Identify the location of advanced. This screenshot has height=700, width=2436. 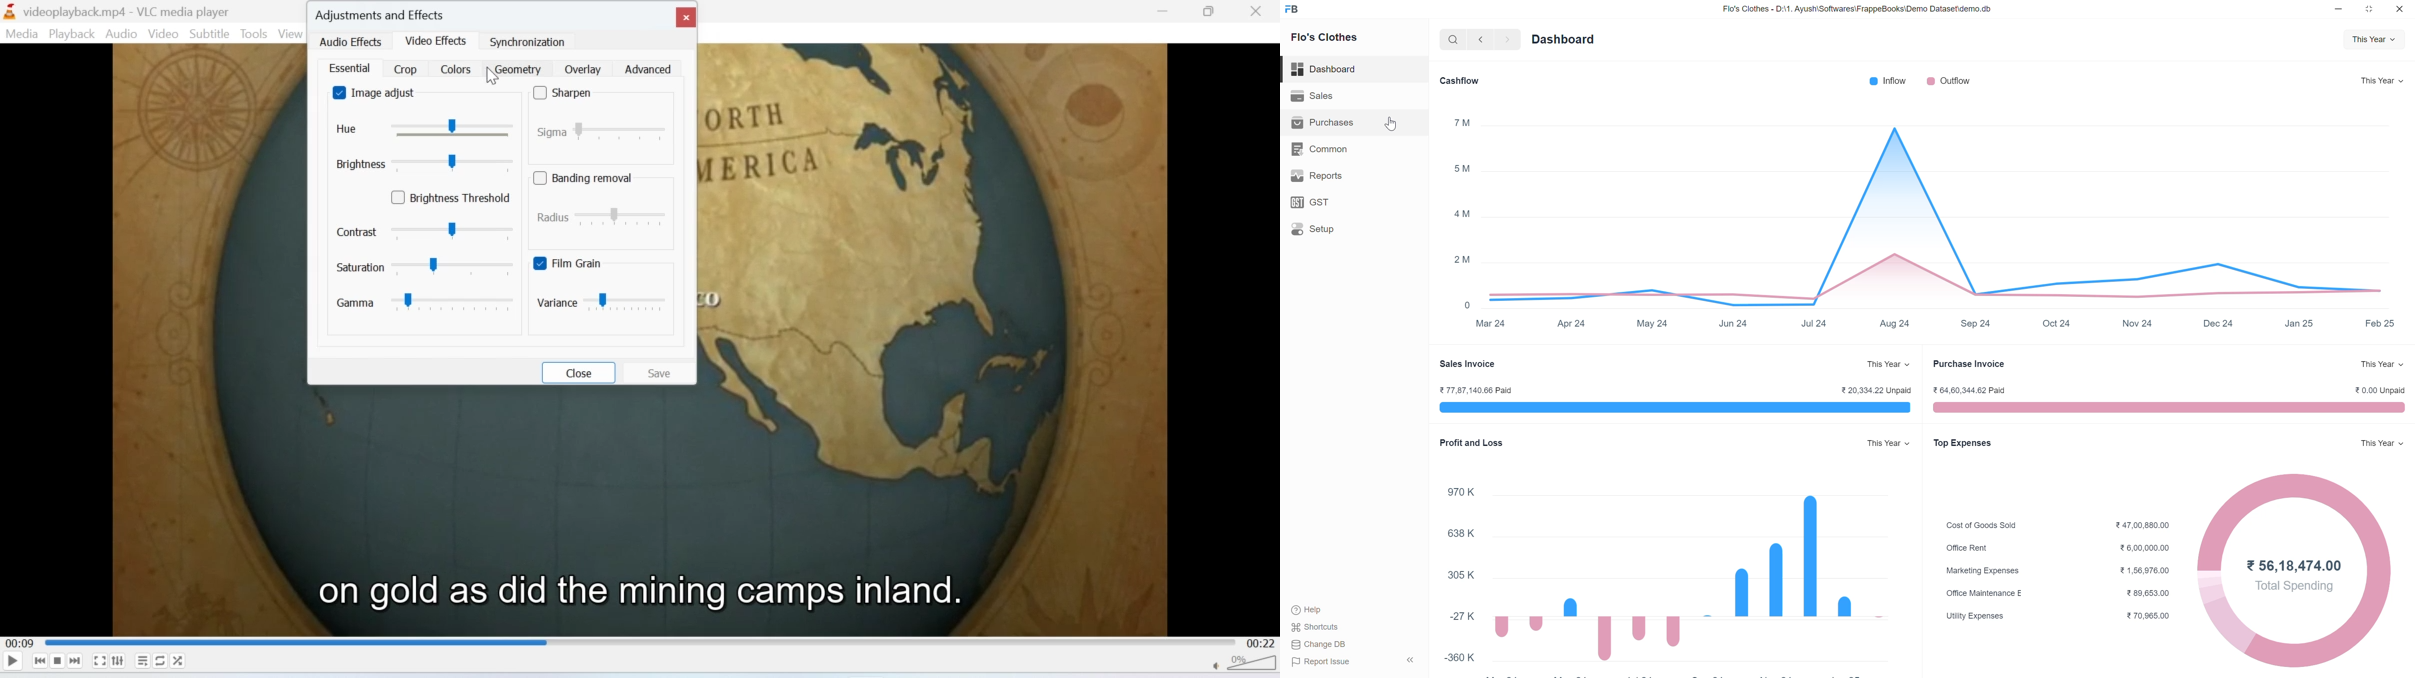
(650, 69).